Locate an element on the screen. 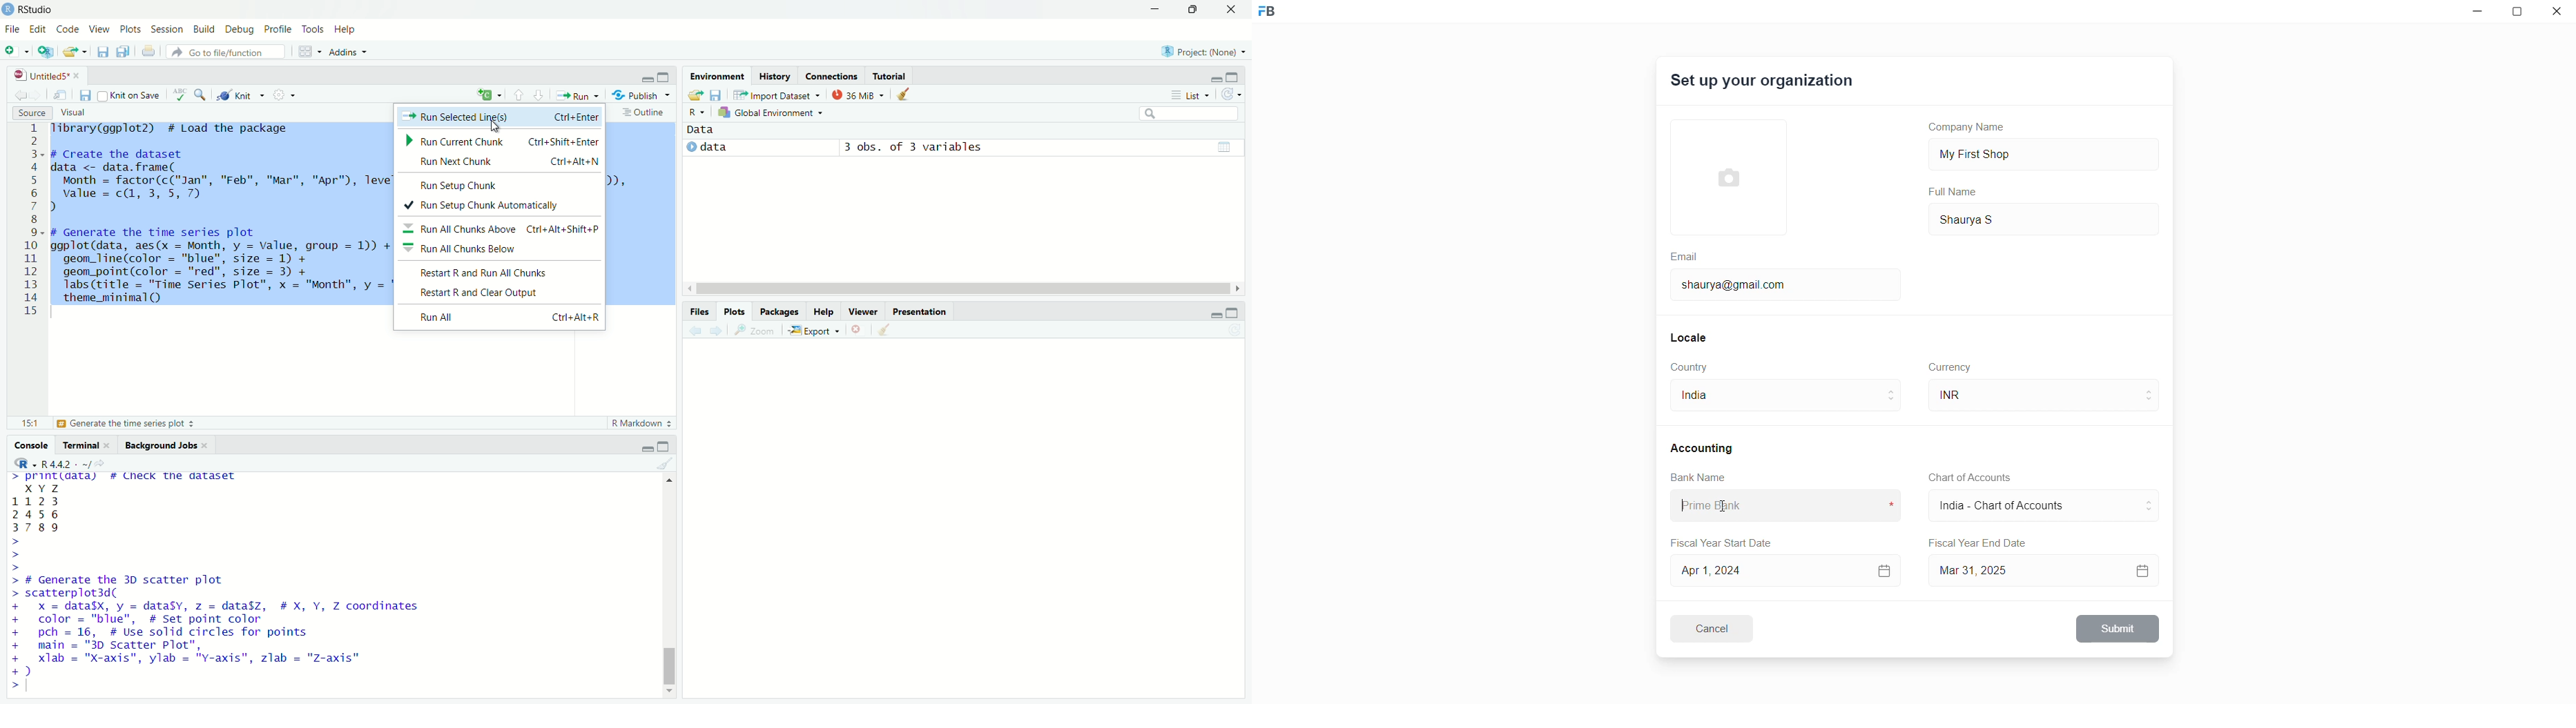 The height and width of the screenshot is (728, 2576). 13:63 is located at coordinates (23, 423).